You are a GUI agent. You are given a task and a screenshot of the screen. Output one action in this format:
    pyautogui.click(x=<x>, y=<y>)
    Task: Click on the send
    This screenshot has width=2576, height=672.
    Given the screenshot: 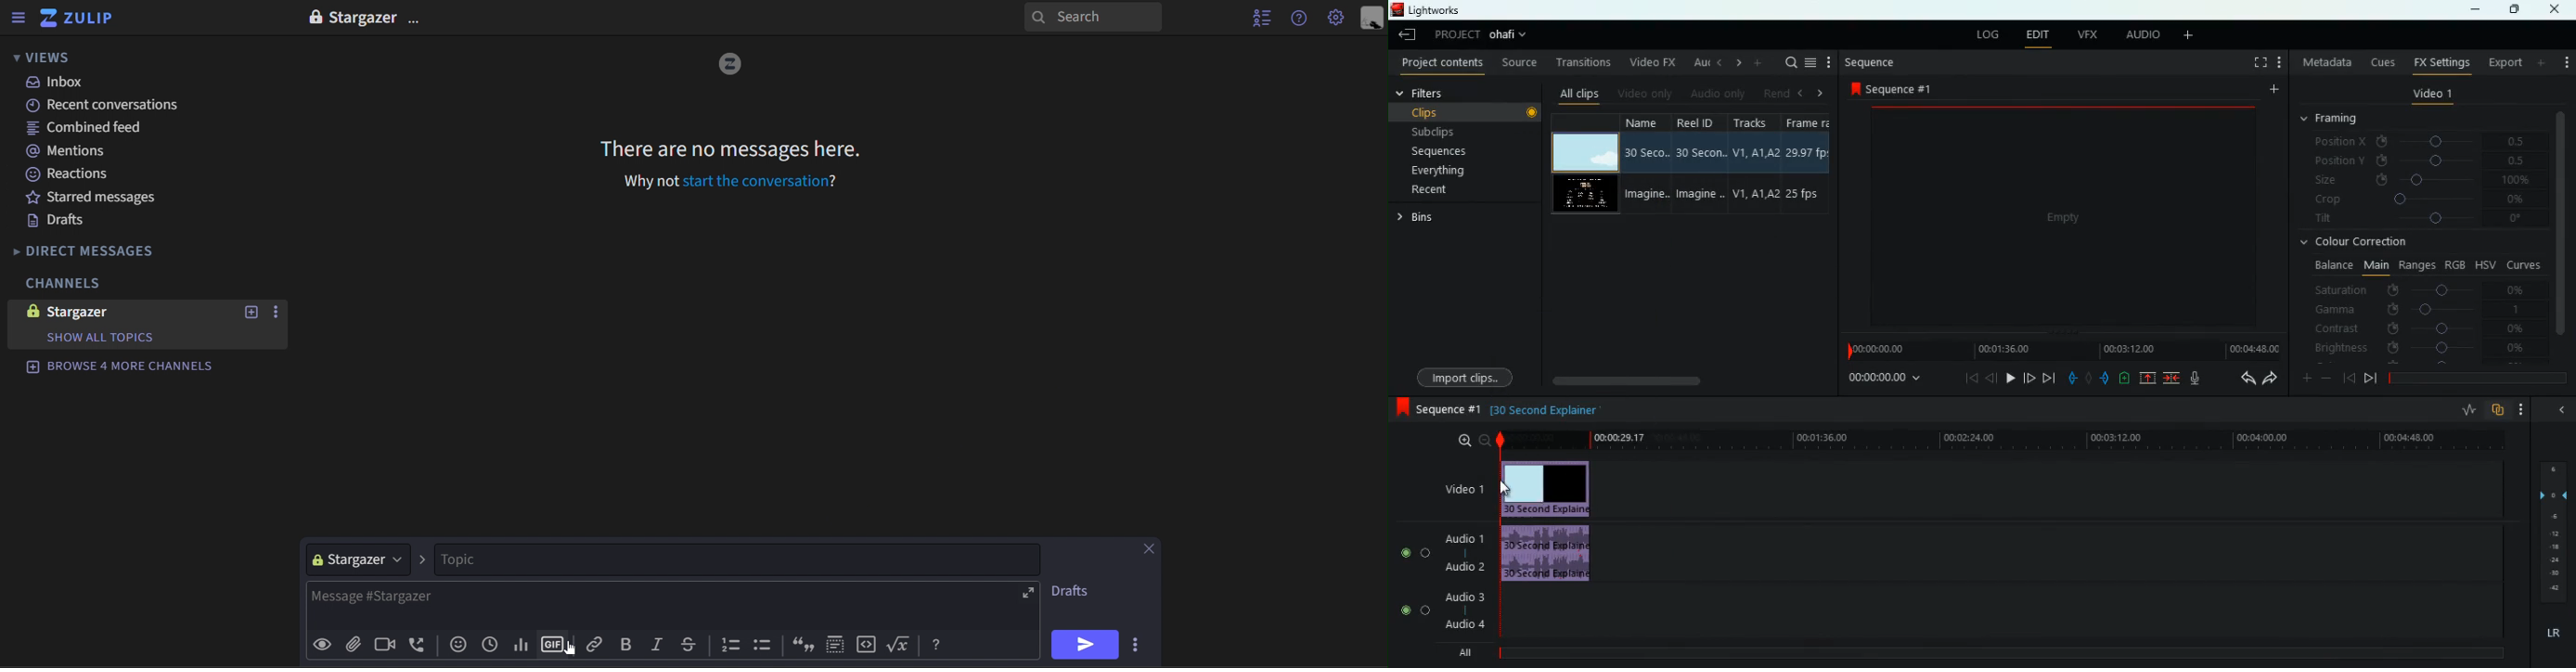 What is the action you would take?
    pyautogui.click(x=1086, y=645)
    